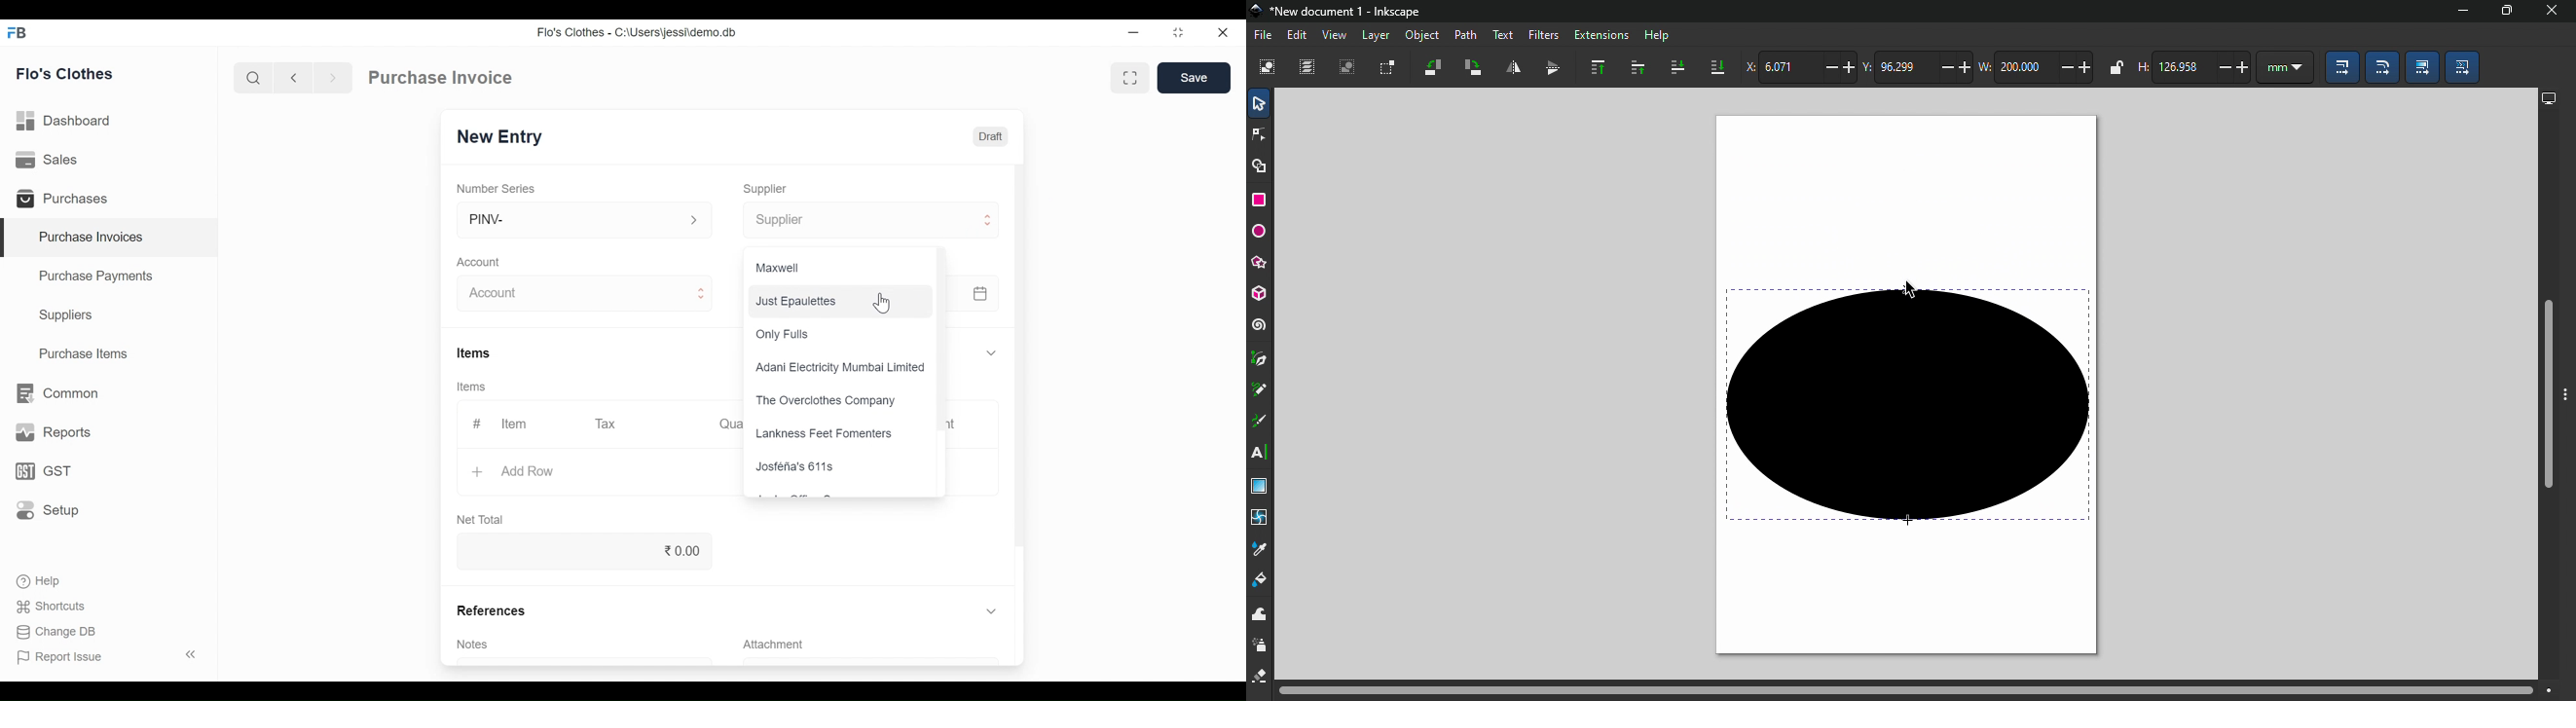  What do you see at coordinates (1261, 552) in the screenshot?
I see `dropper tool` at bounding box center [1261, 552].